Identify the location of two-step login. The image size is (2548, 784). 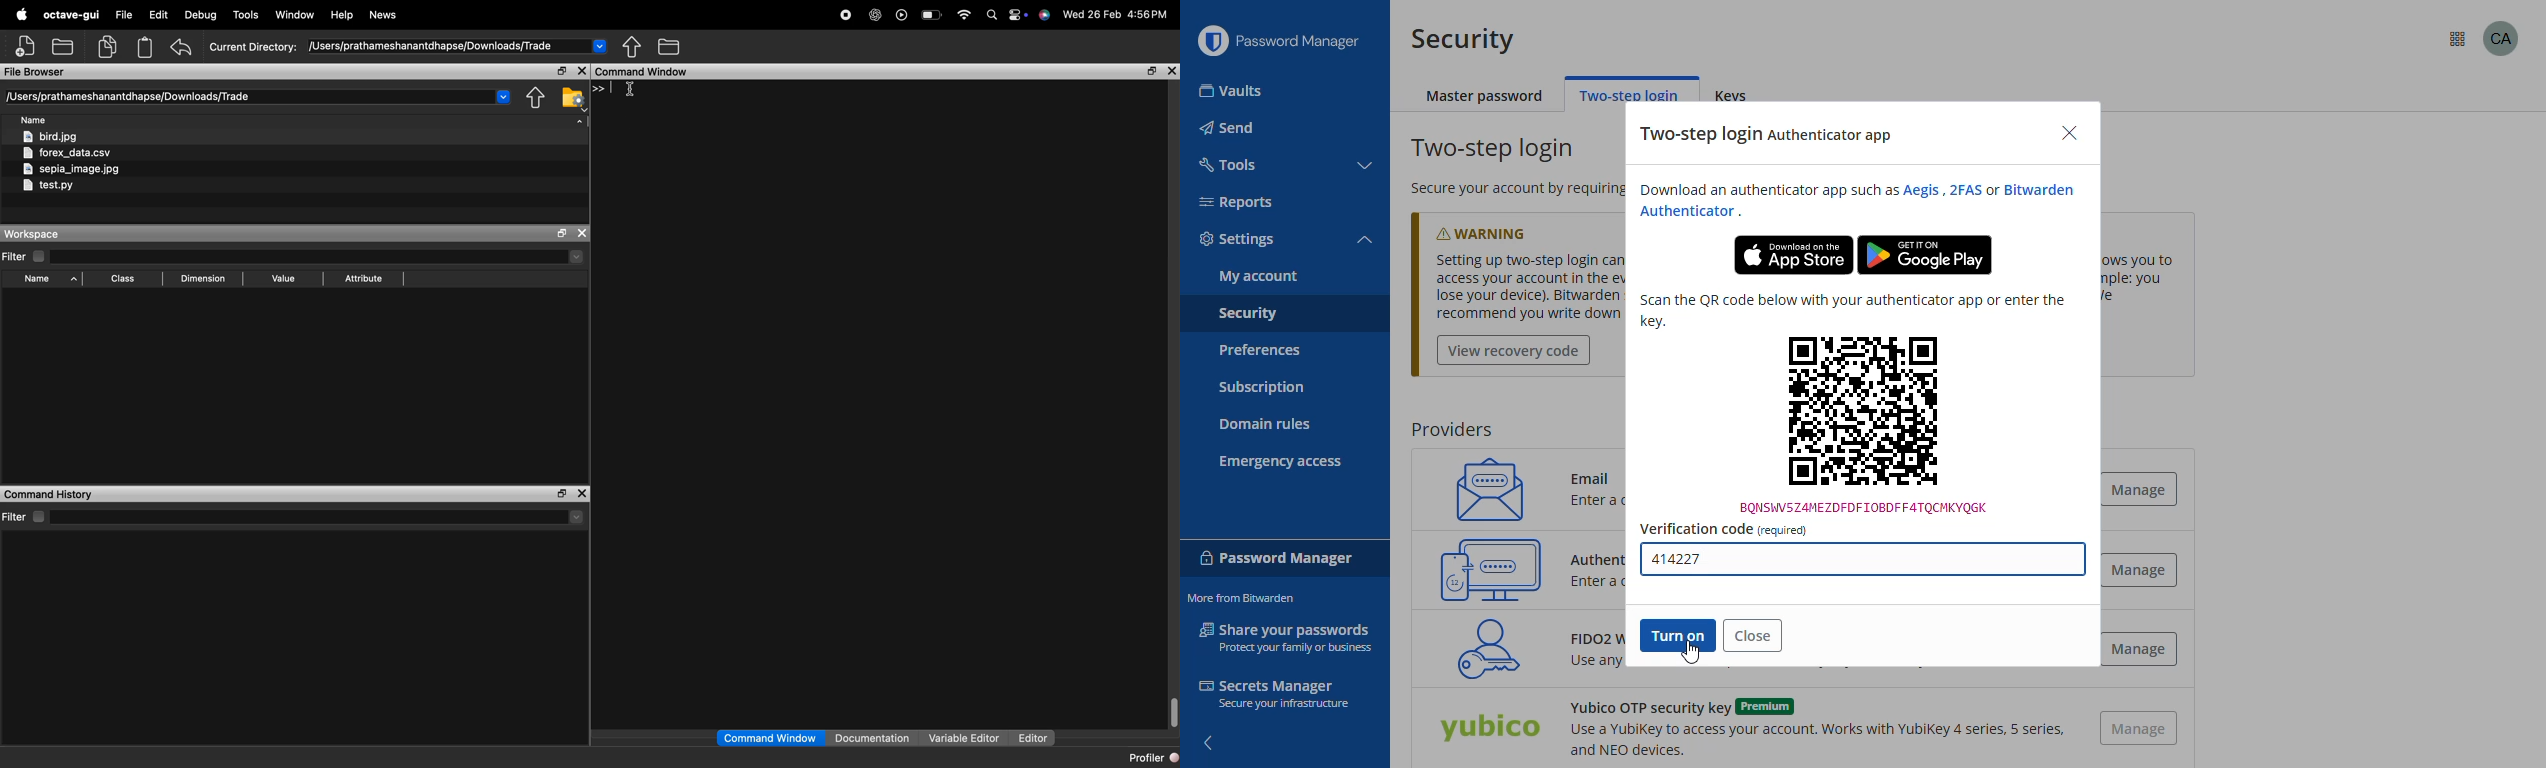
(1495, 149).